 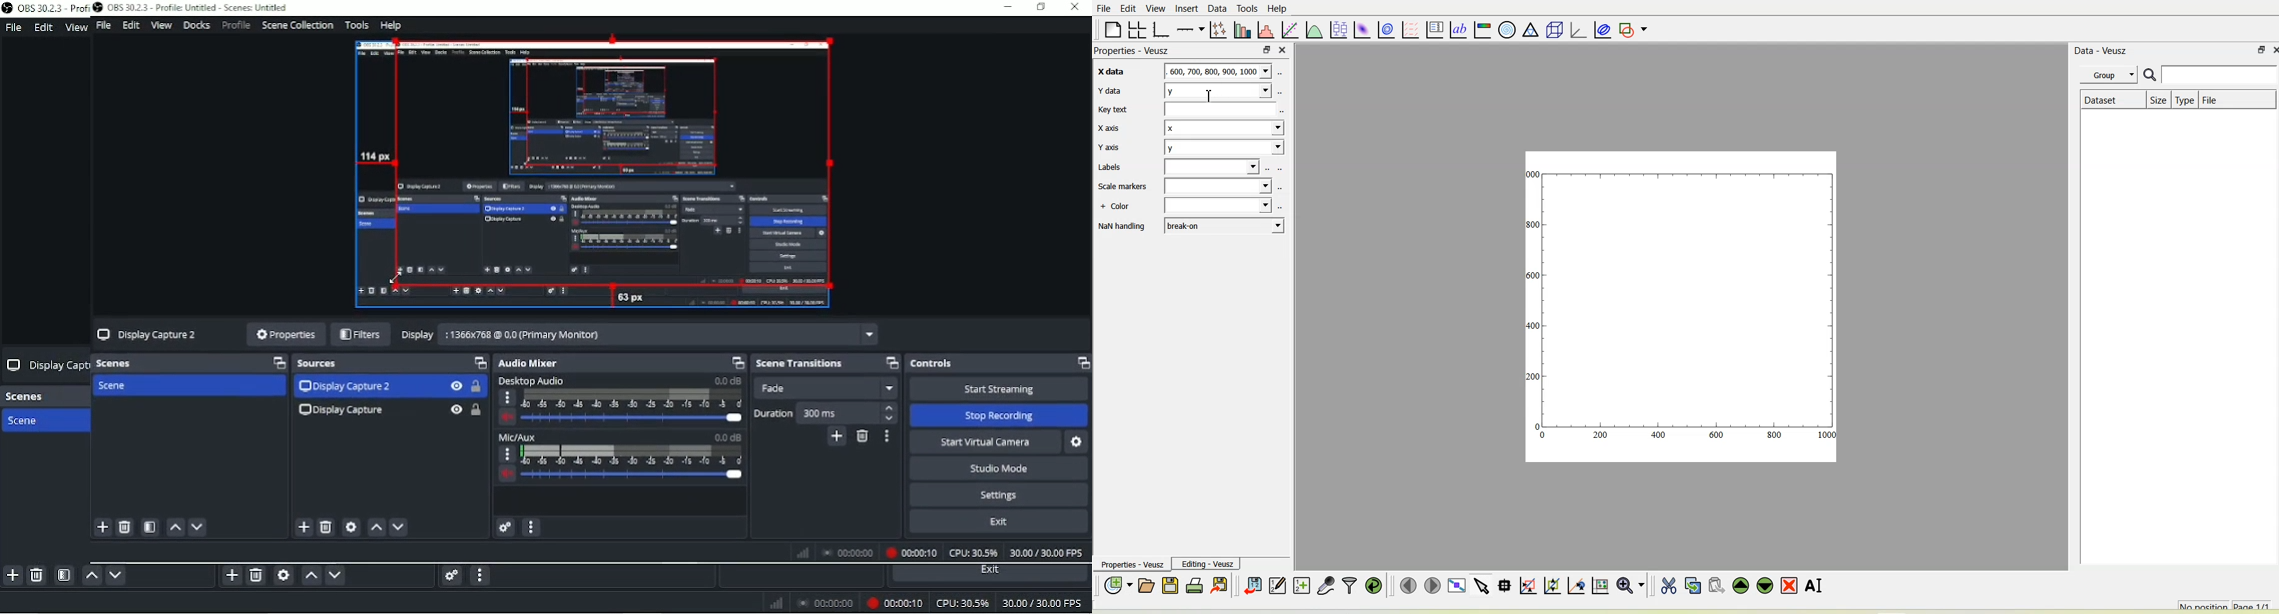 What do you see at coordinates (453, 388) in the screenshot?
I see `Hide` at bounding box center [453, 388].